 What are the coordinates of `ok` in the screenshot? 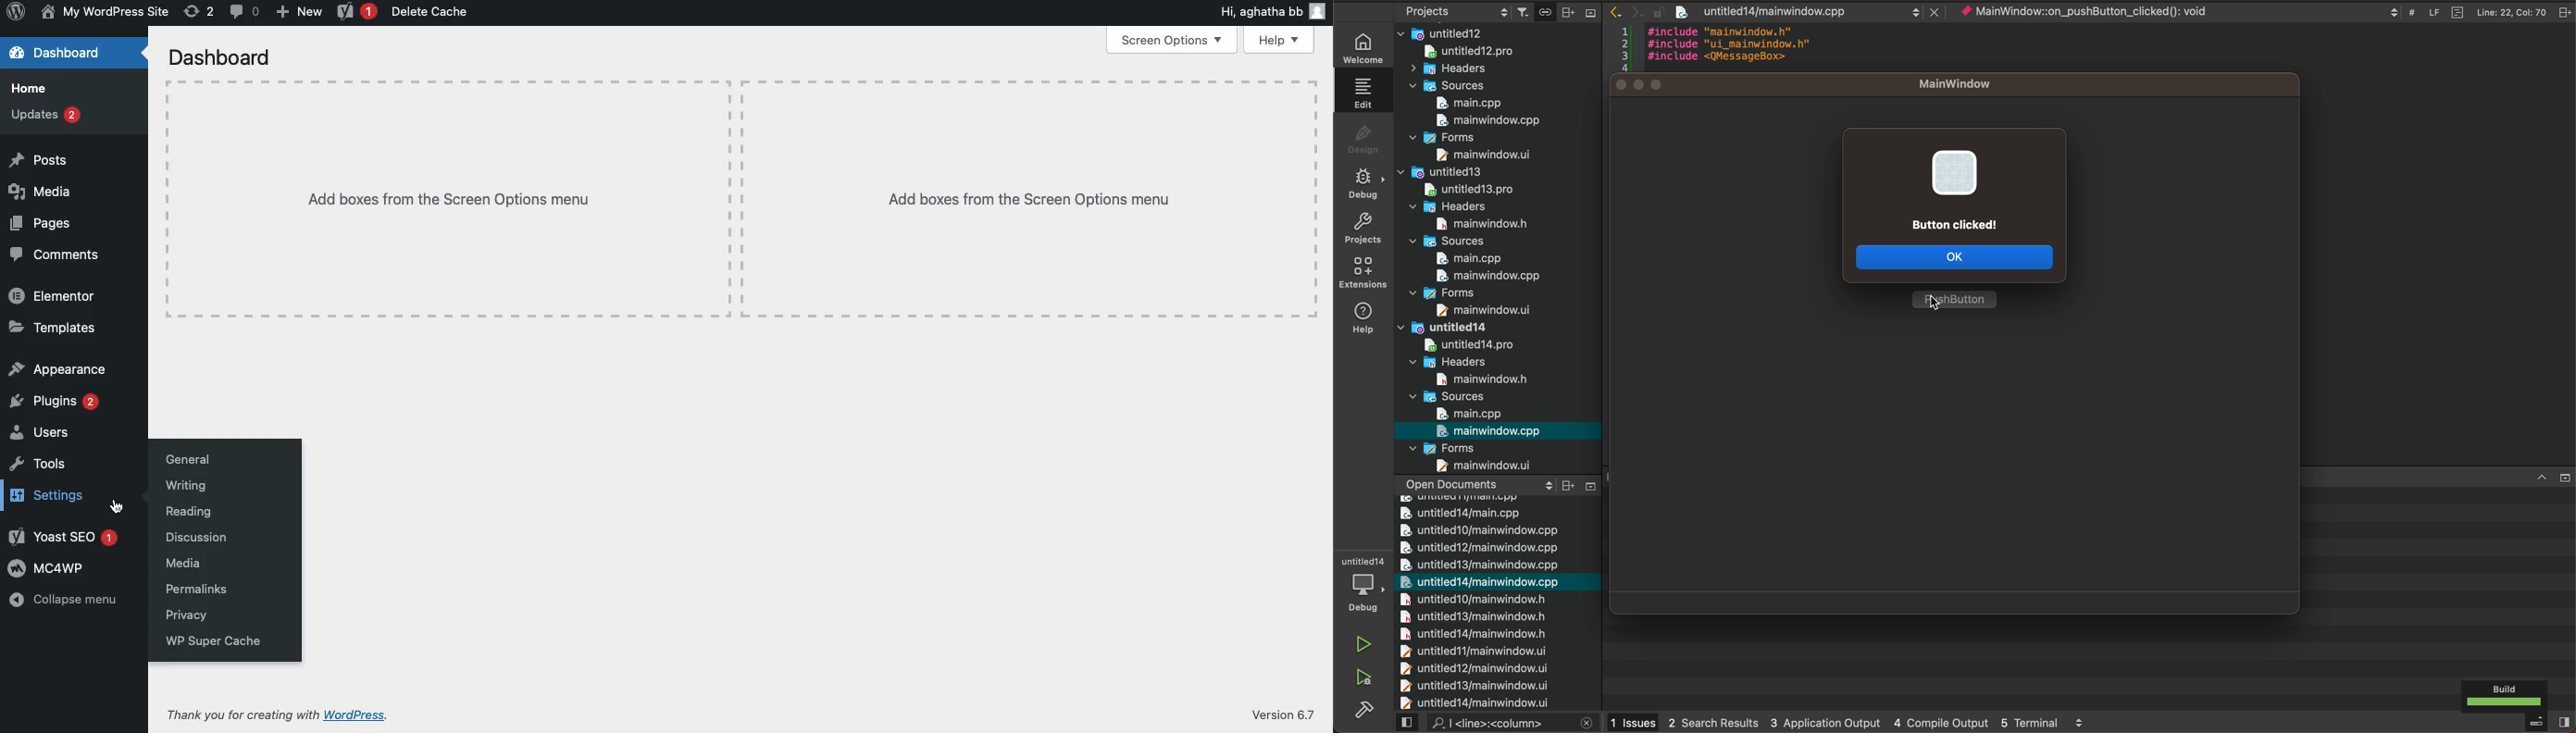 It's located at (1961, 261).